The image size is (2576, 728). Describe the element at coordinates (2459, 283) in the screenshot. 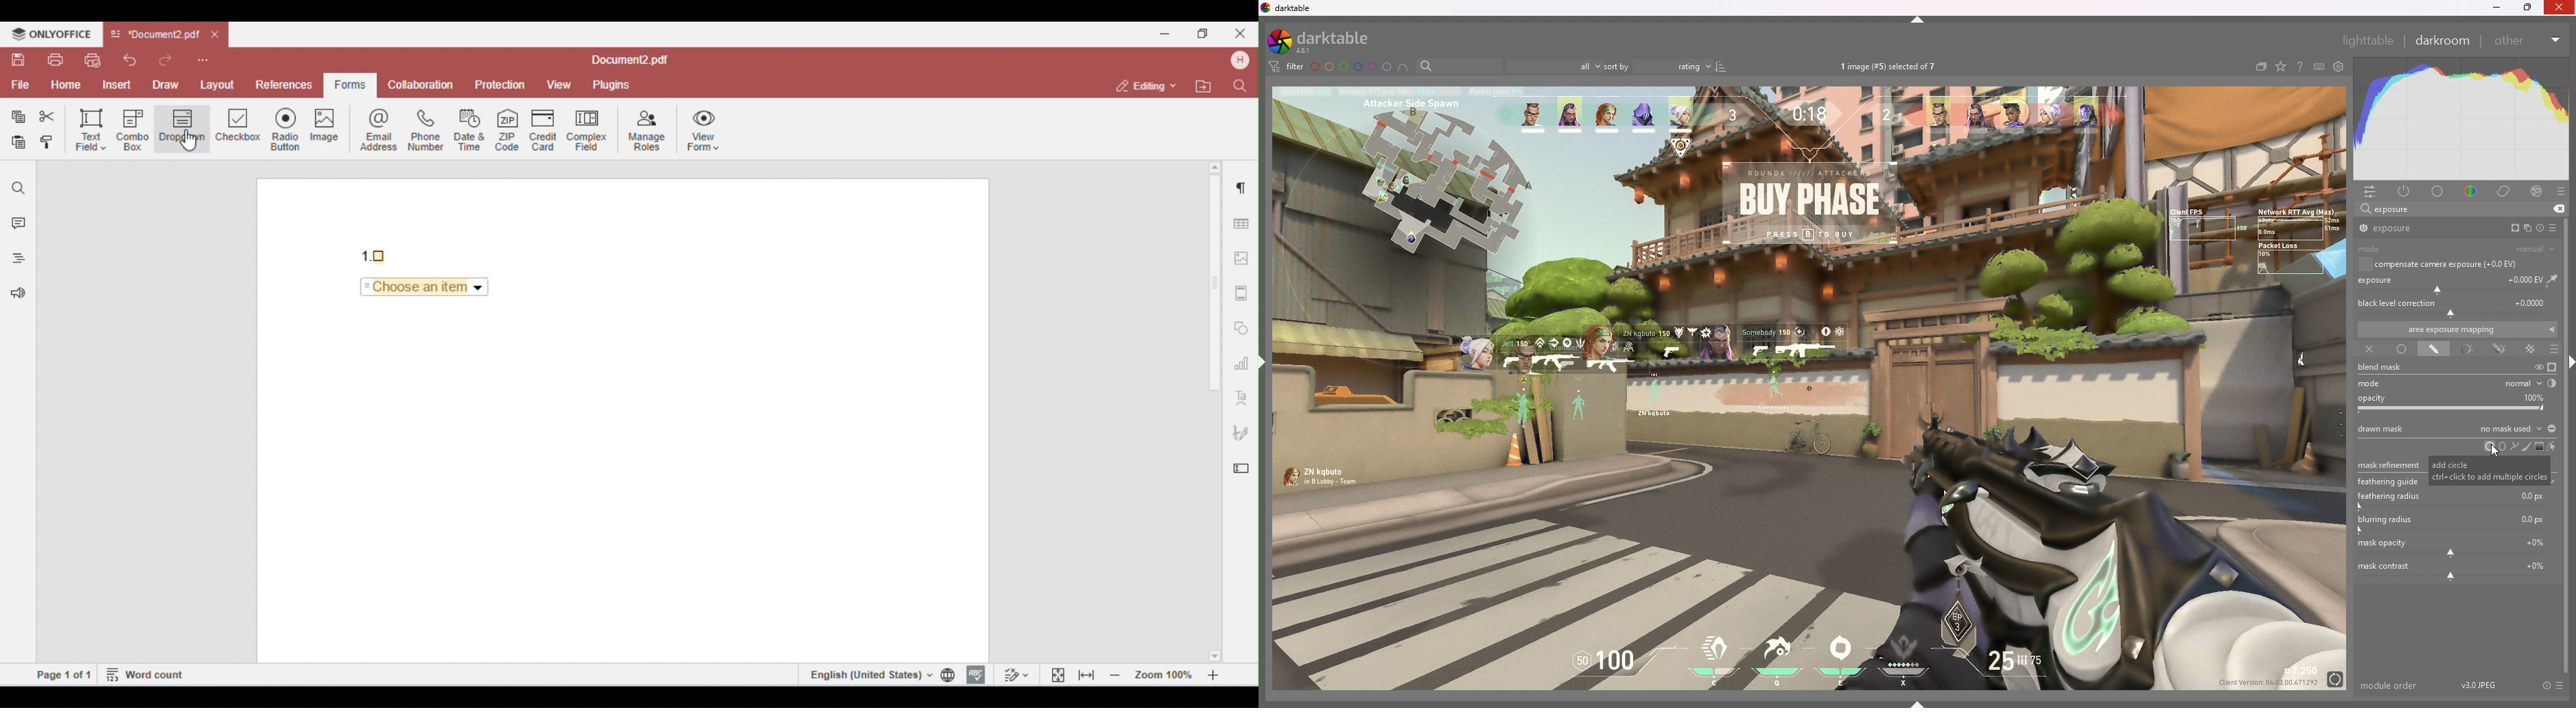

I see `exposure` at that location.